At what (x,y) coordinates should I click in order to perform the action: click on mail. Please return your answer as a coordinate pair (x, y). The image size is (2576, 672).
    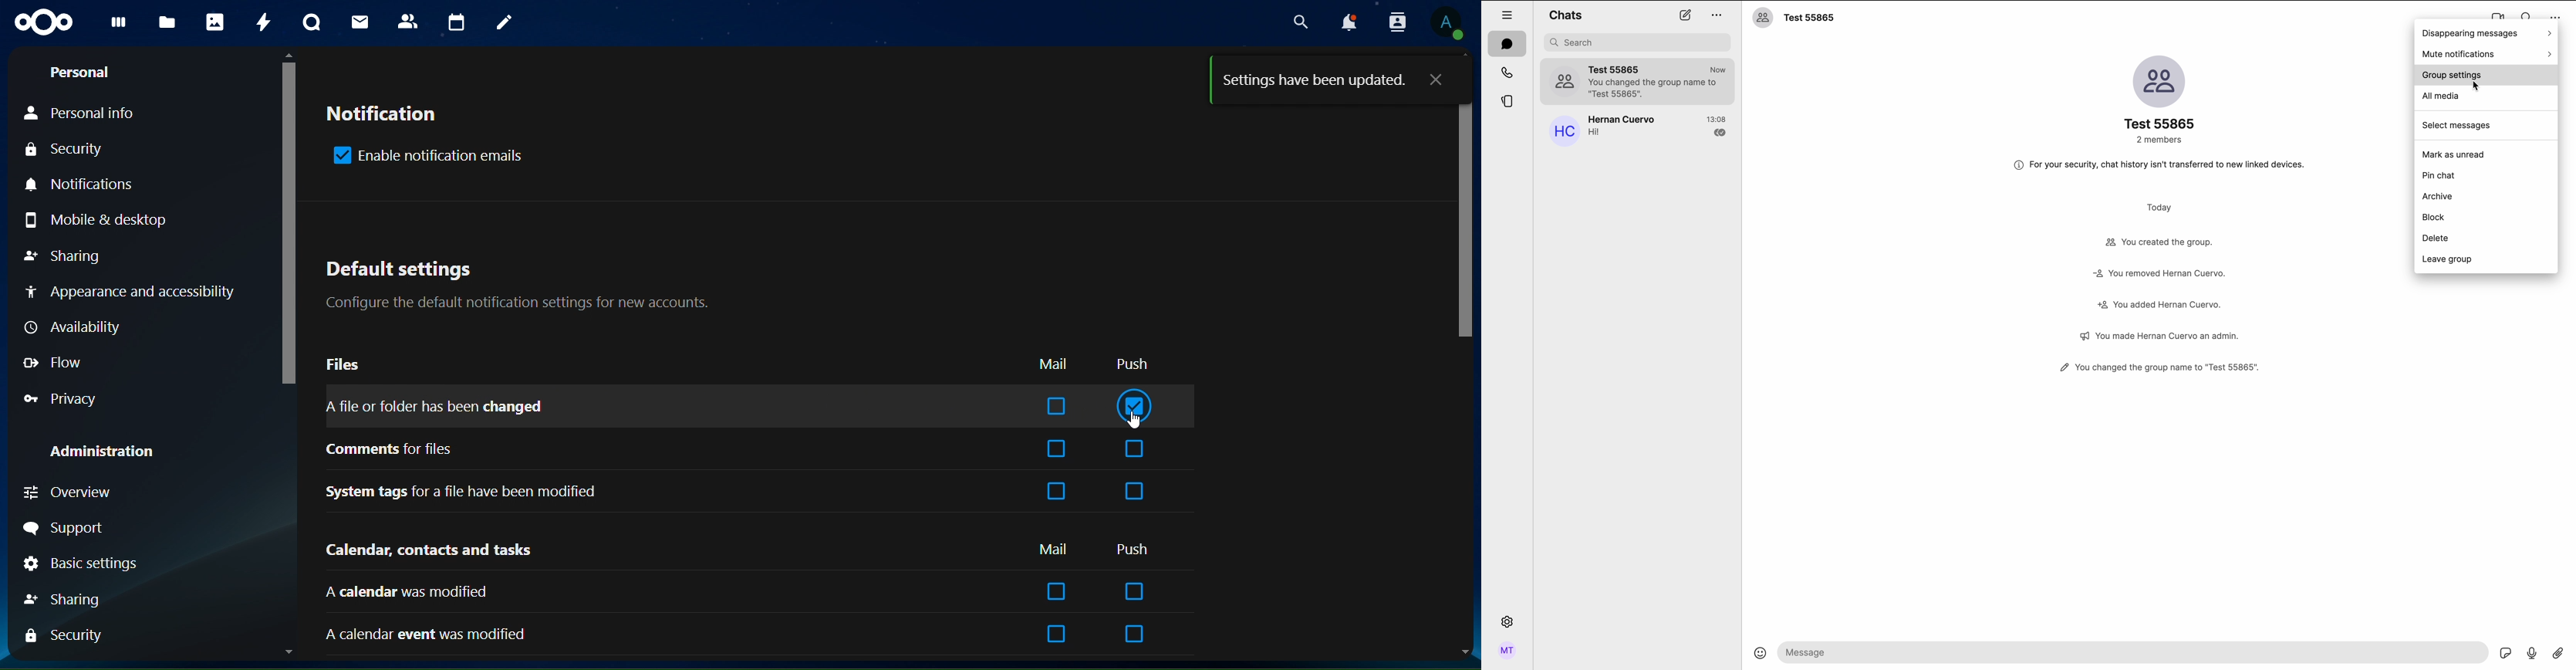
    Looking at the image, I should click on (1052, 364).